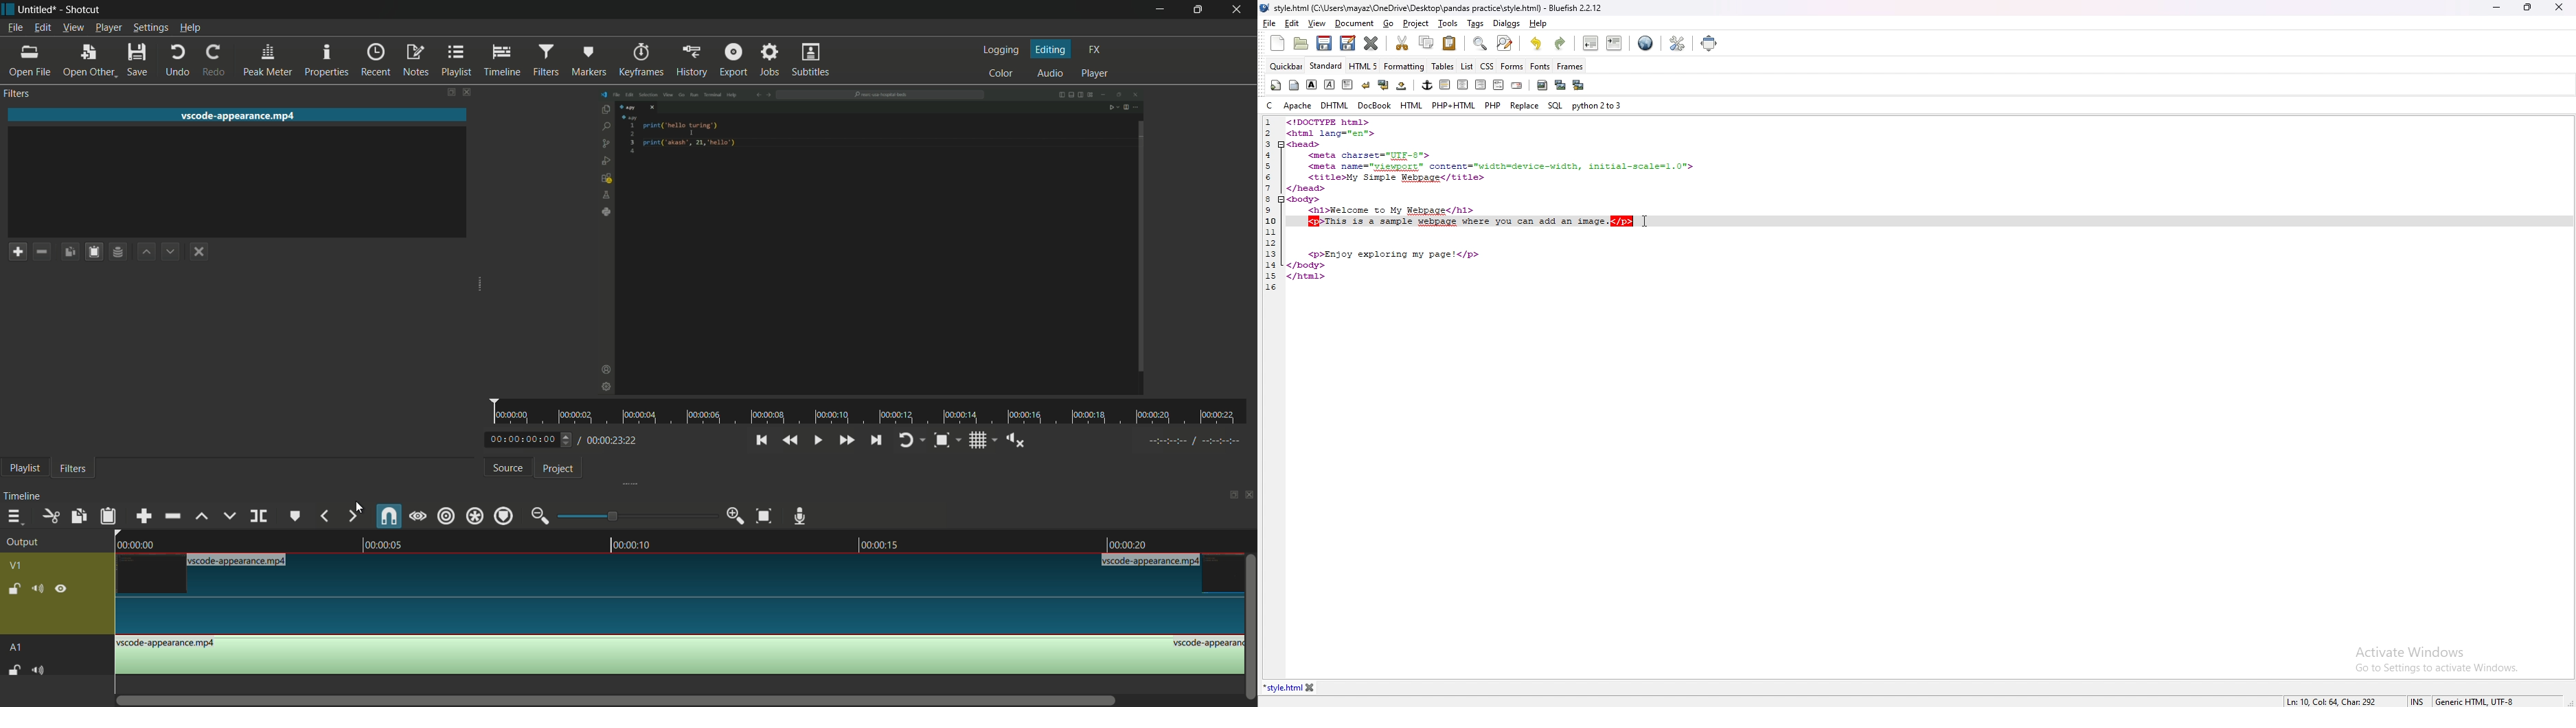  Describe the element at coordinates (390, 516) in the screenshot. I see `snap` at that location.